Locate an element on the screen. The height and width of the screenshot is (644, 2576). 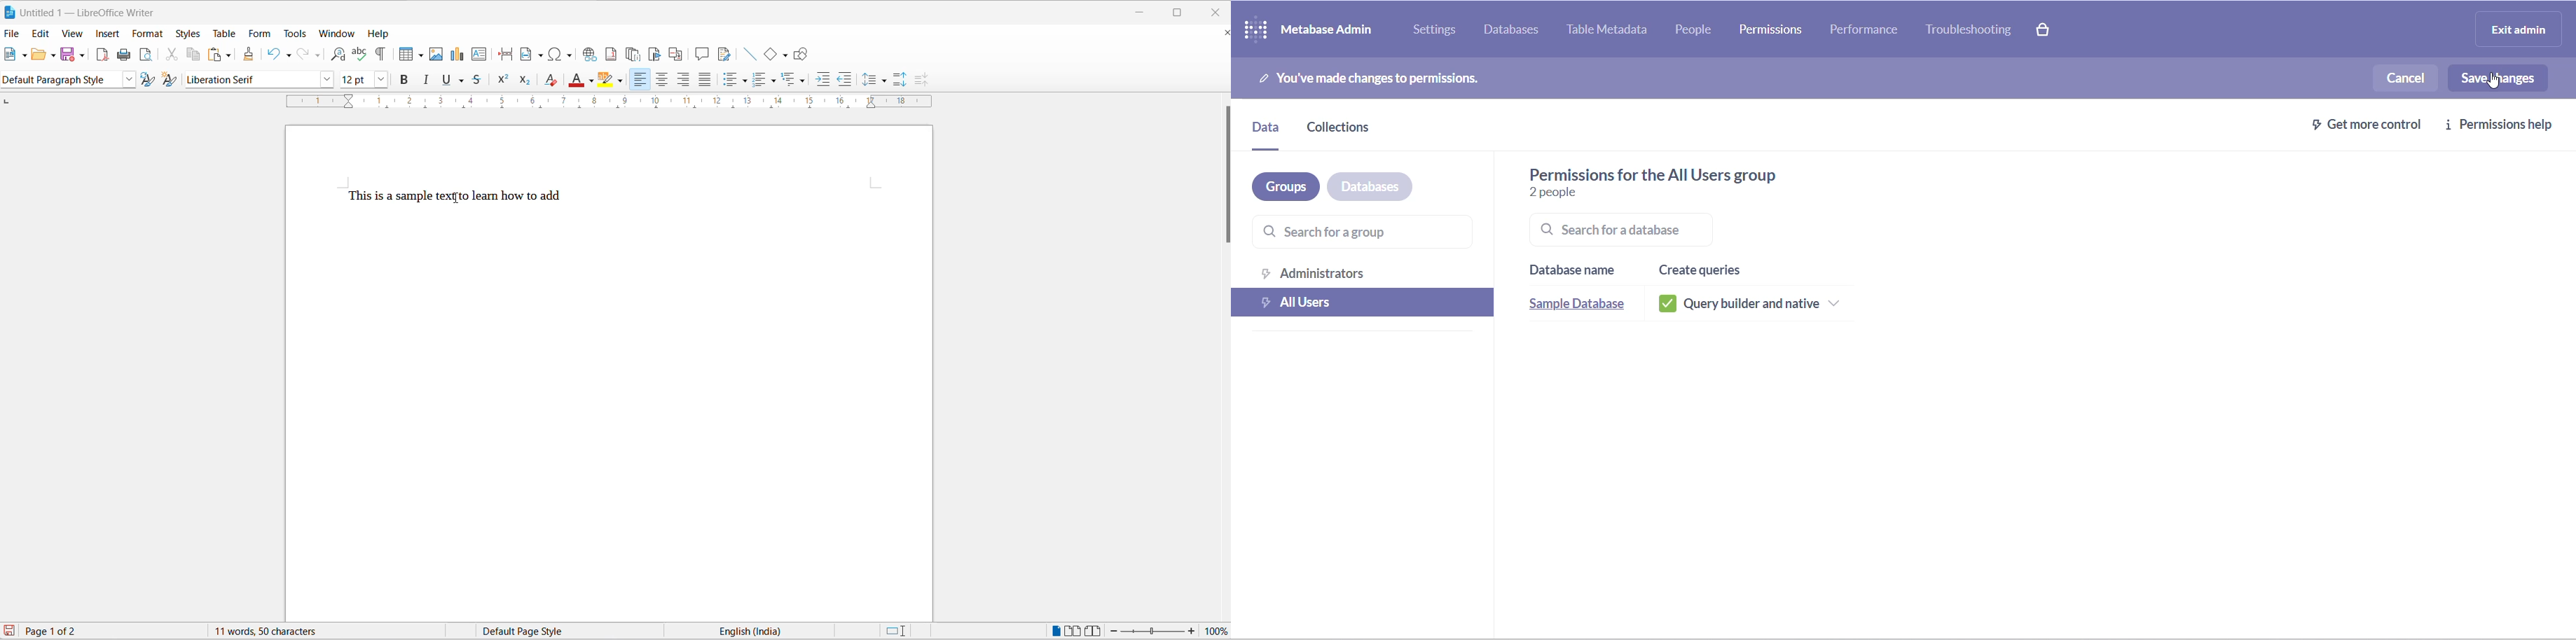
cut is located at coordinates (175, 55).